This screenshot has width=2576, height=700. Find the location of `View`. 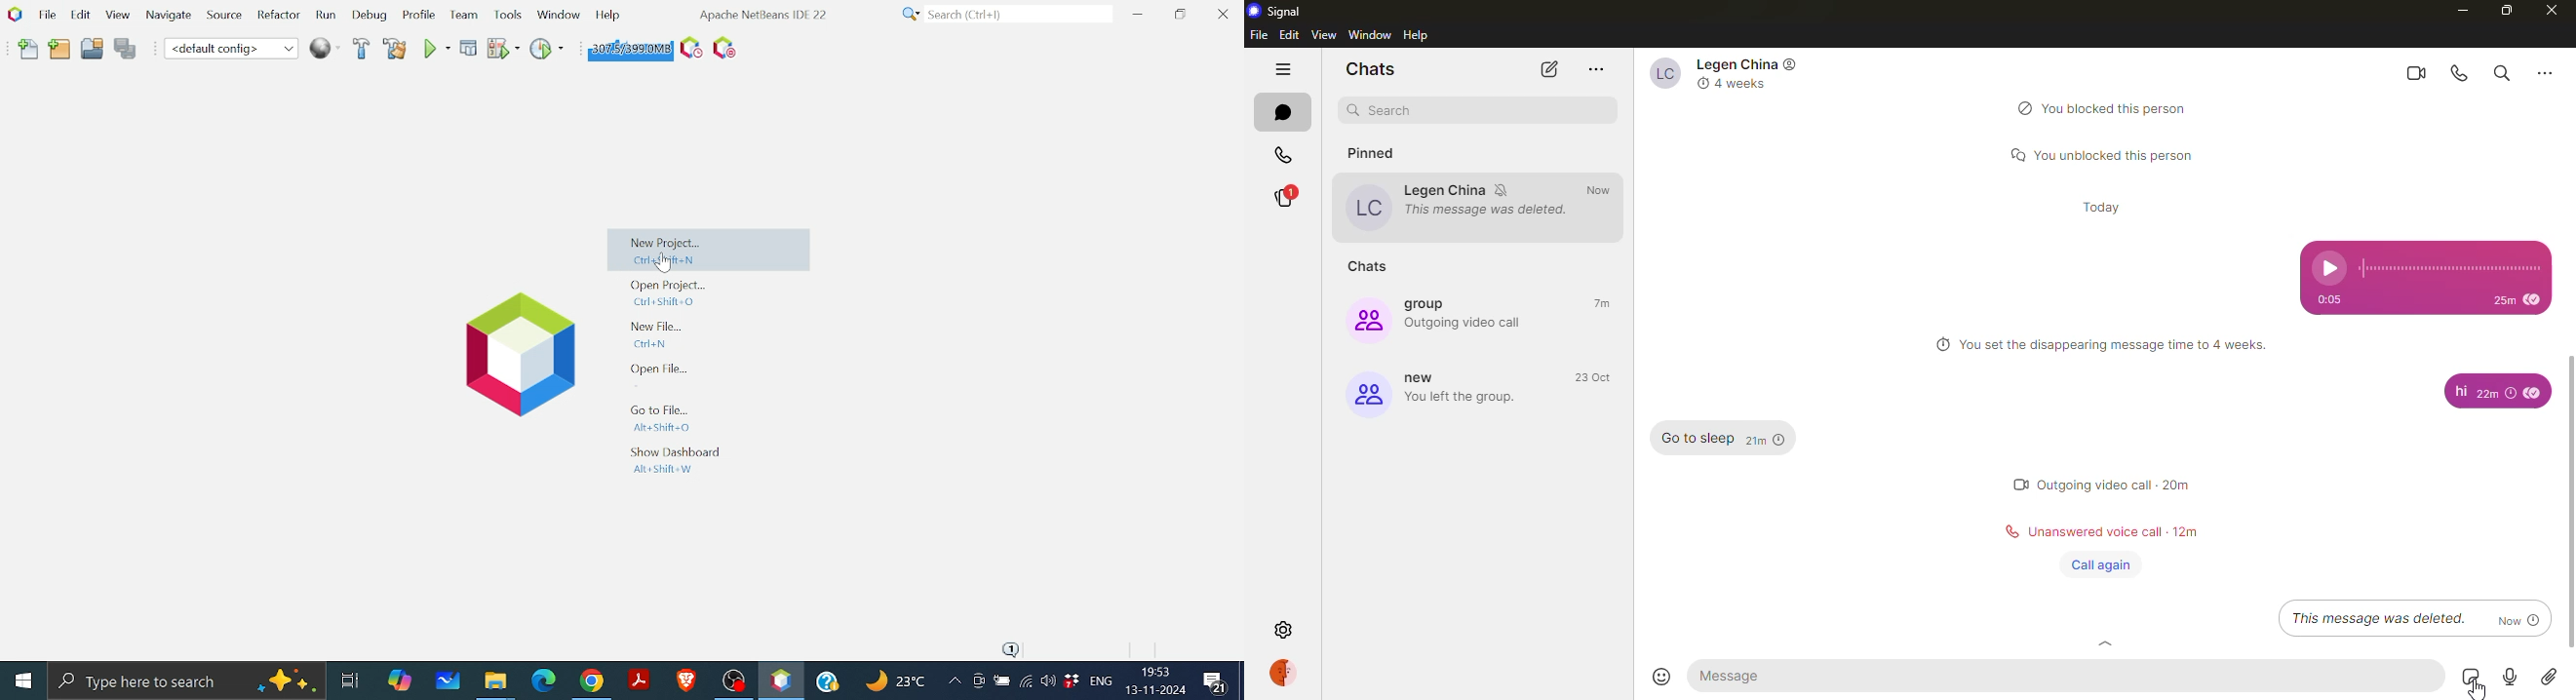

View is located at coordinates (117, 16).